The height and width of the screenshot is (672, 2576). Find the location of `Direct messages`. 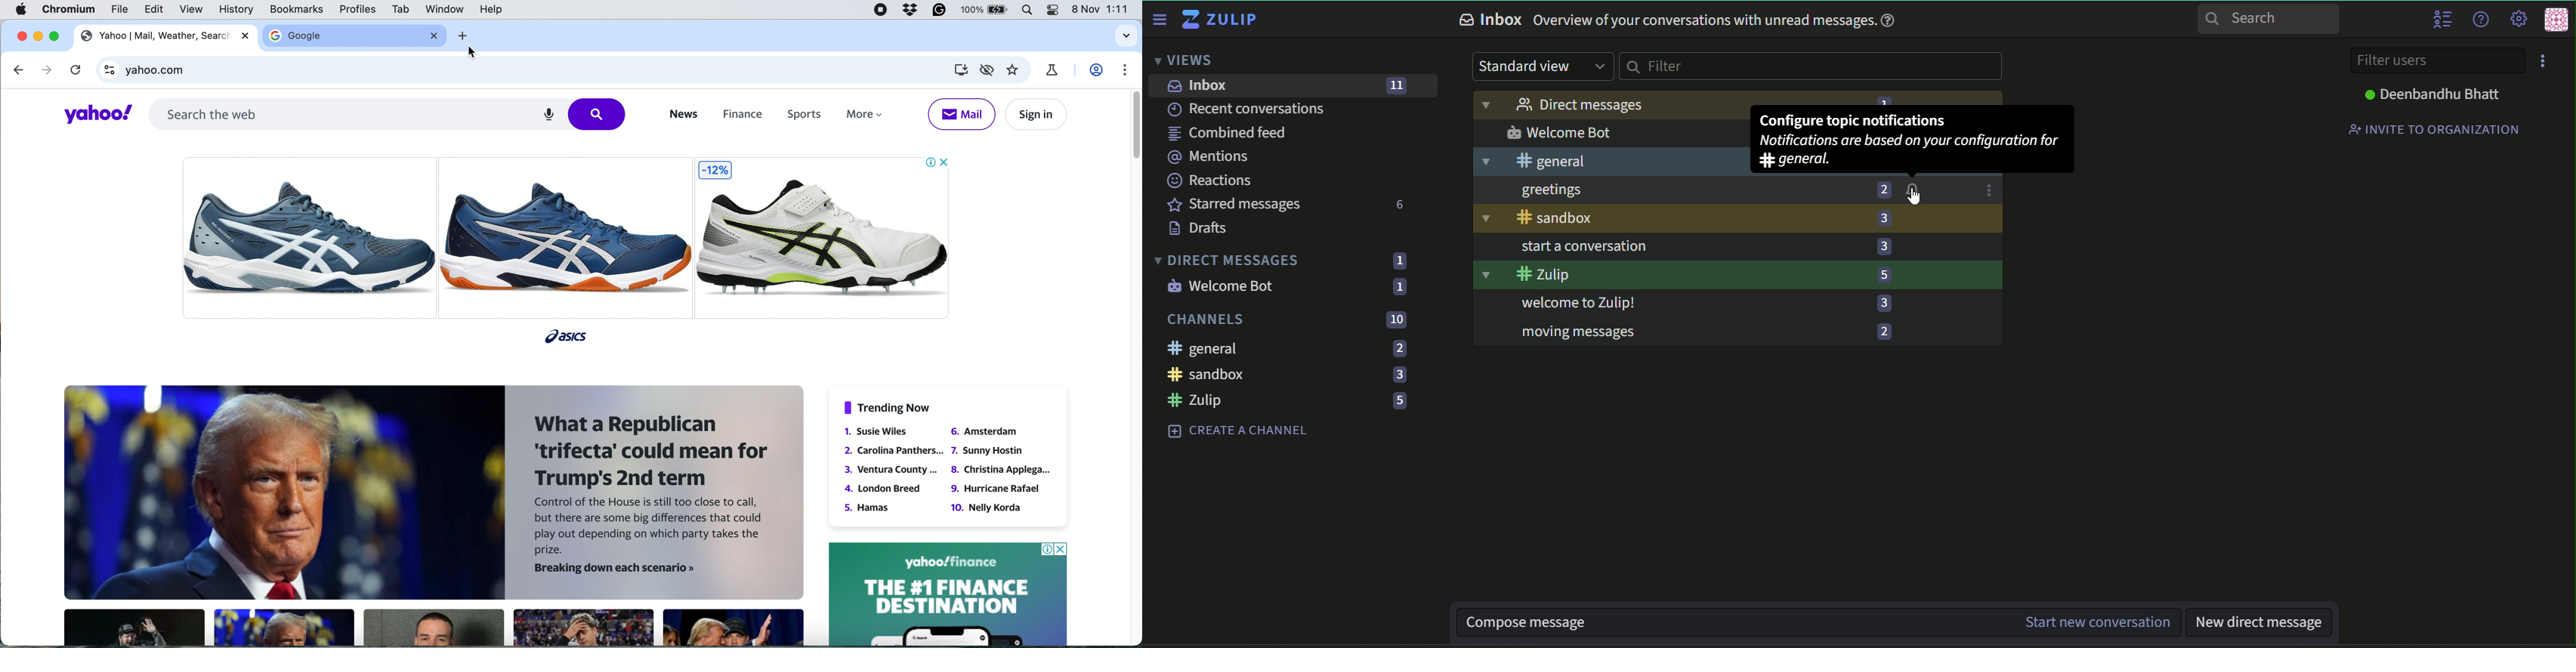

Direct messages is located at coordinates (1608, 105).